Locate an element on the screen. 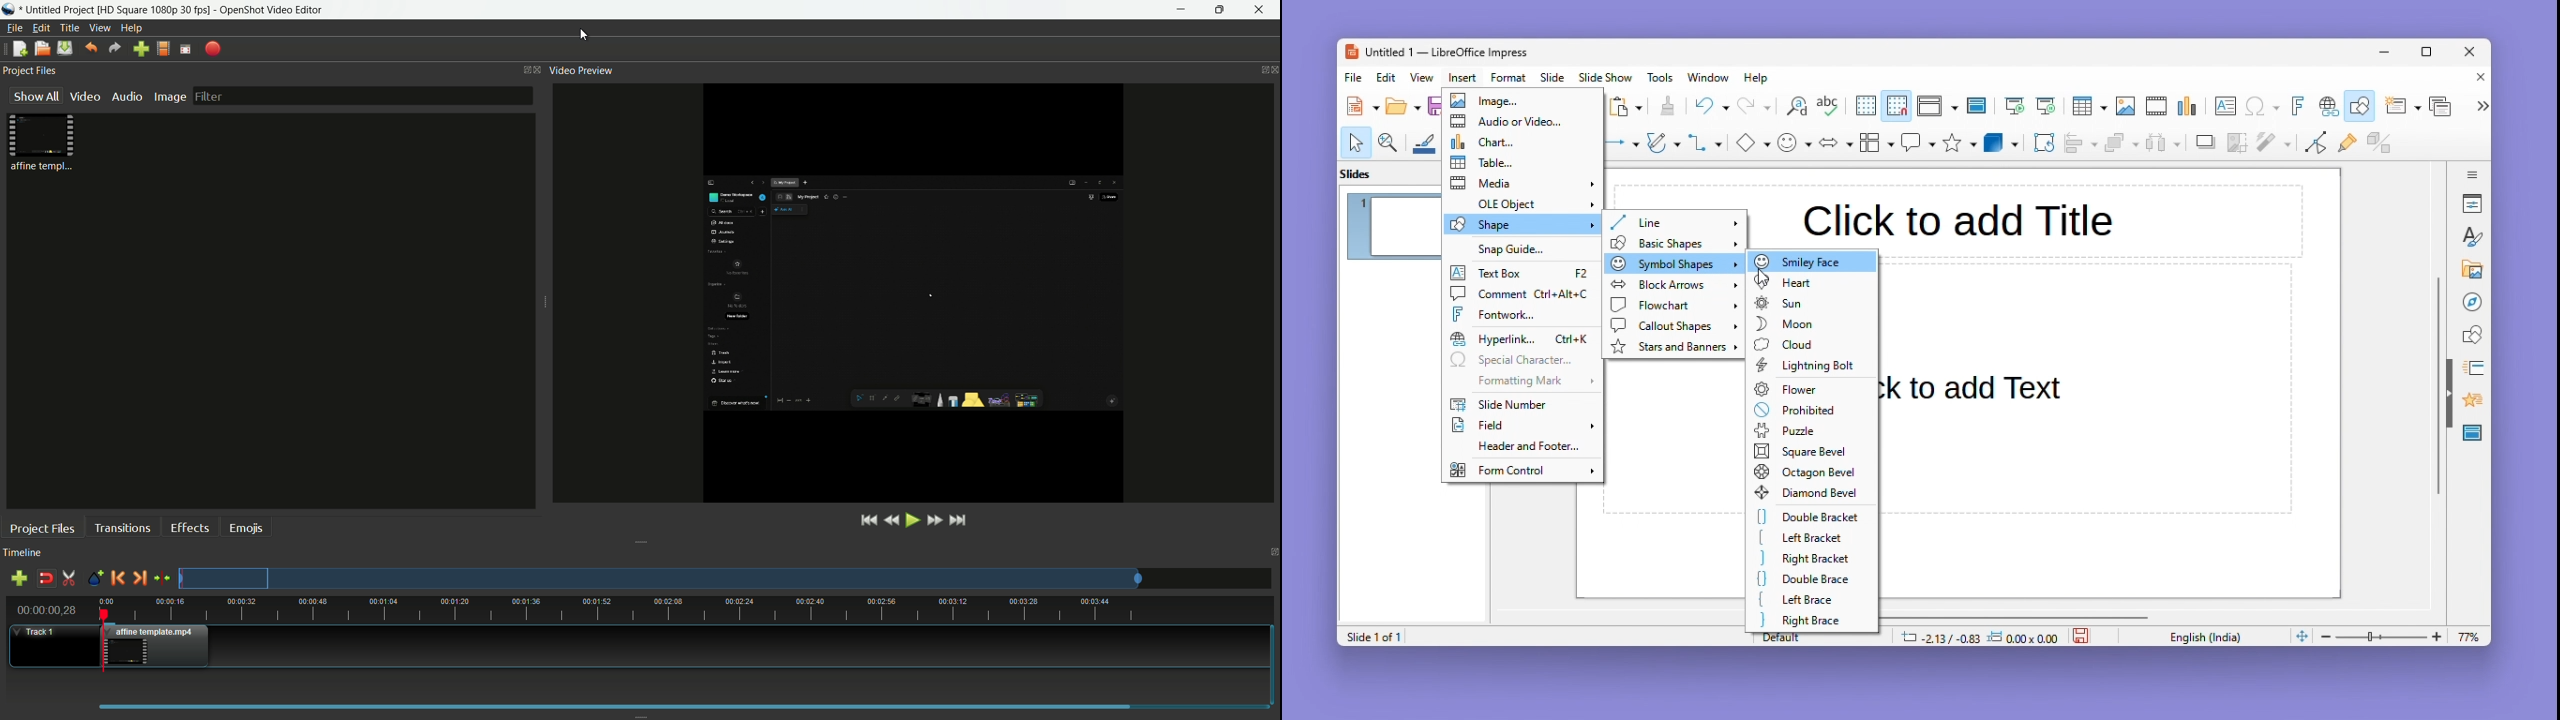 The height and width of the screenshot is (728, 2576). Masters slide is located at coordinates (2473, 434).